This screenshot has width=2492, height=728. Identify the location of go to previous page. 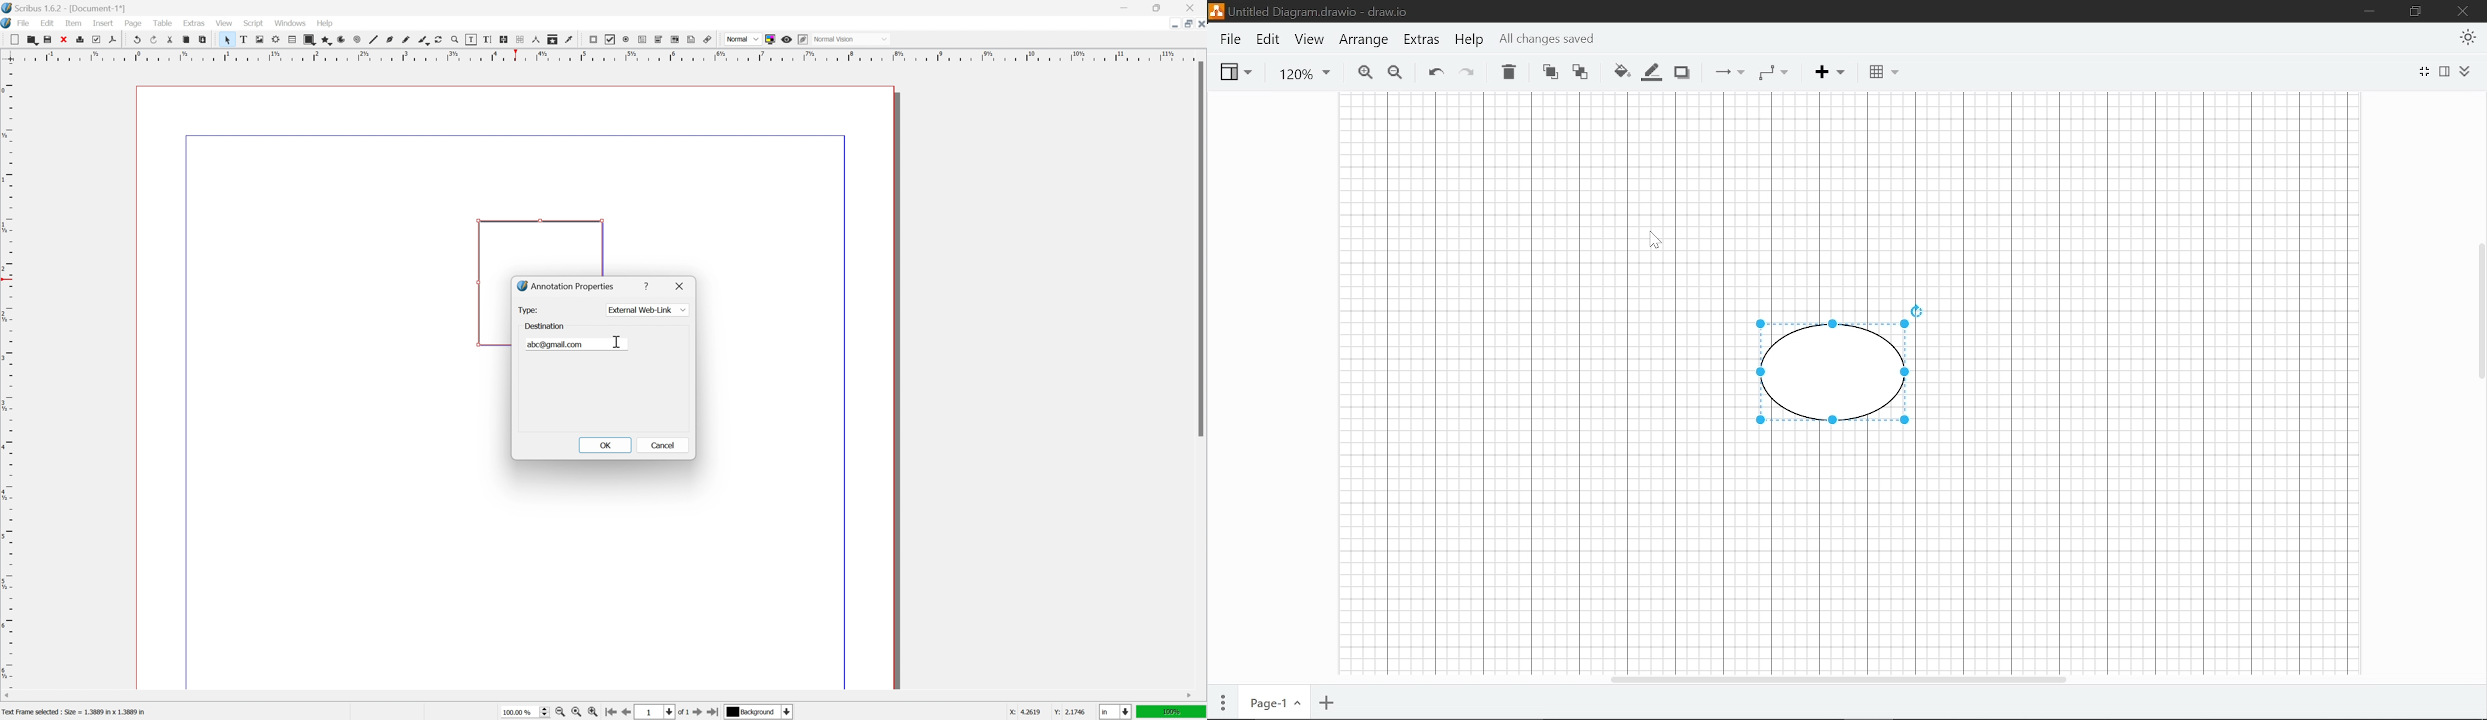
(624, 712).